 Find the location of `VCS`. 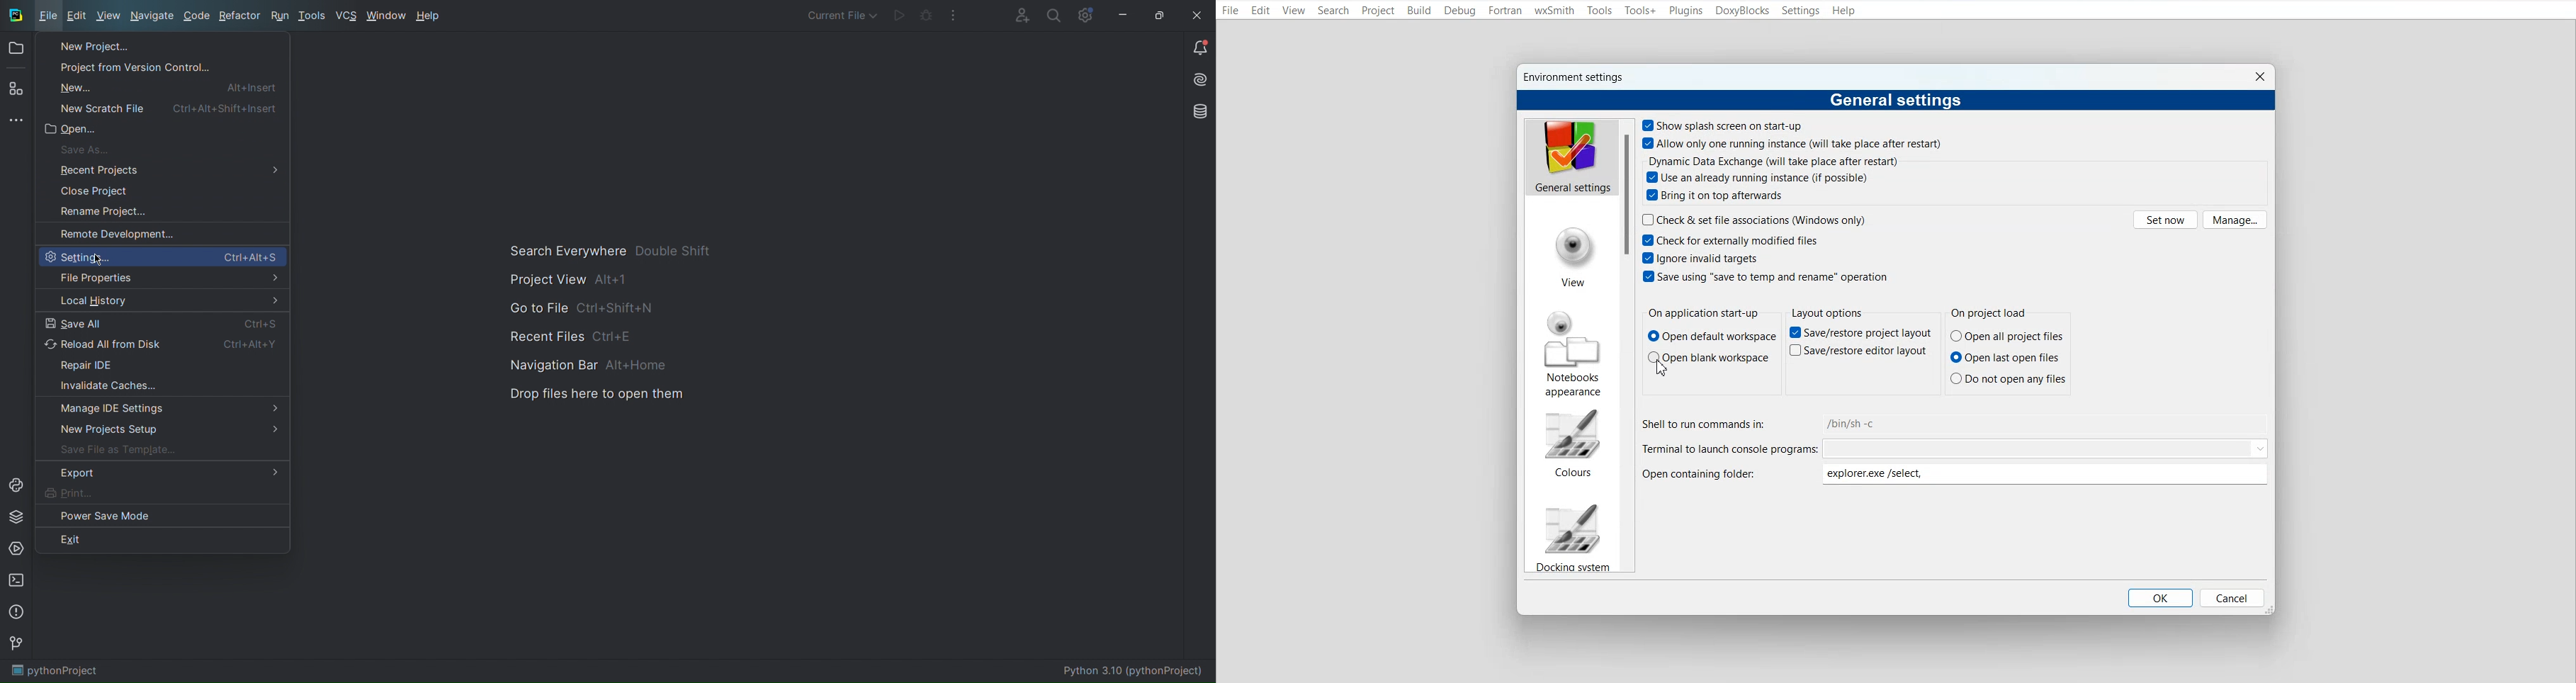

VCS is located at coordinates (346, 16).